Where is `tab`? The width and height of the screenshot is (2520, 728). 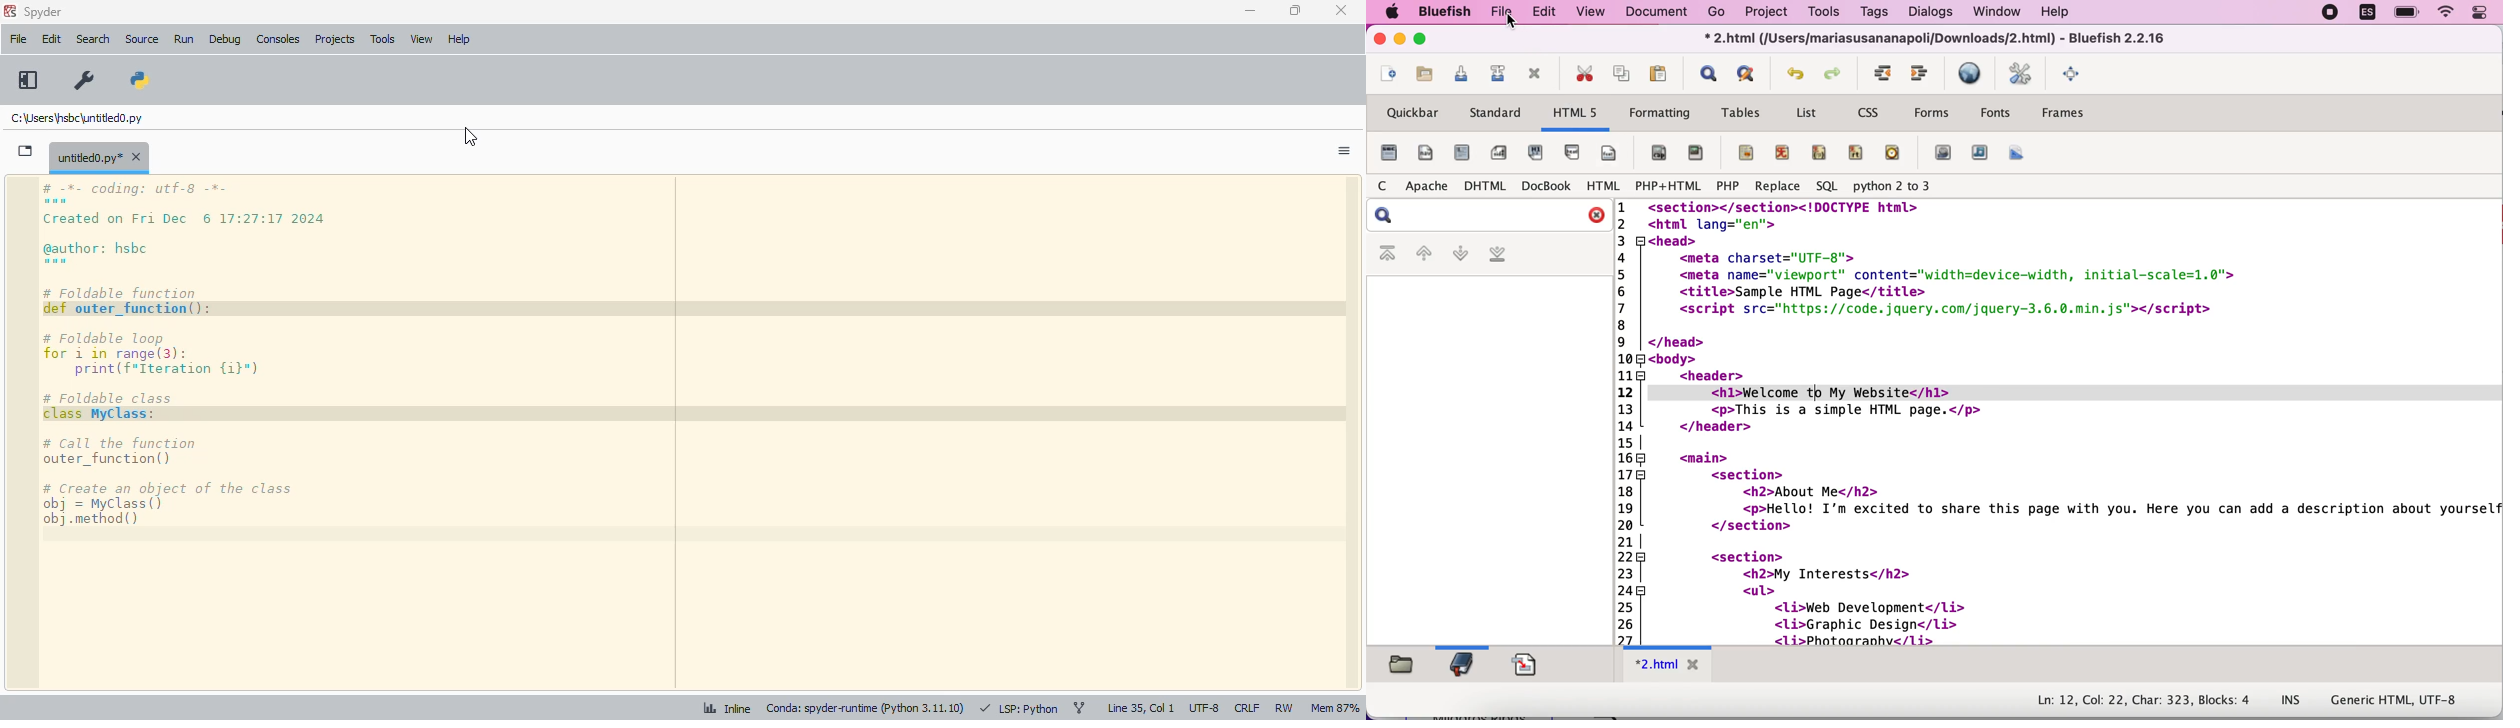
tab is located at coordinates (1666, 666).